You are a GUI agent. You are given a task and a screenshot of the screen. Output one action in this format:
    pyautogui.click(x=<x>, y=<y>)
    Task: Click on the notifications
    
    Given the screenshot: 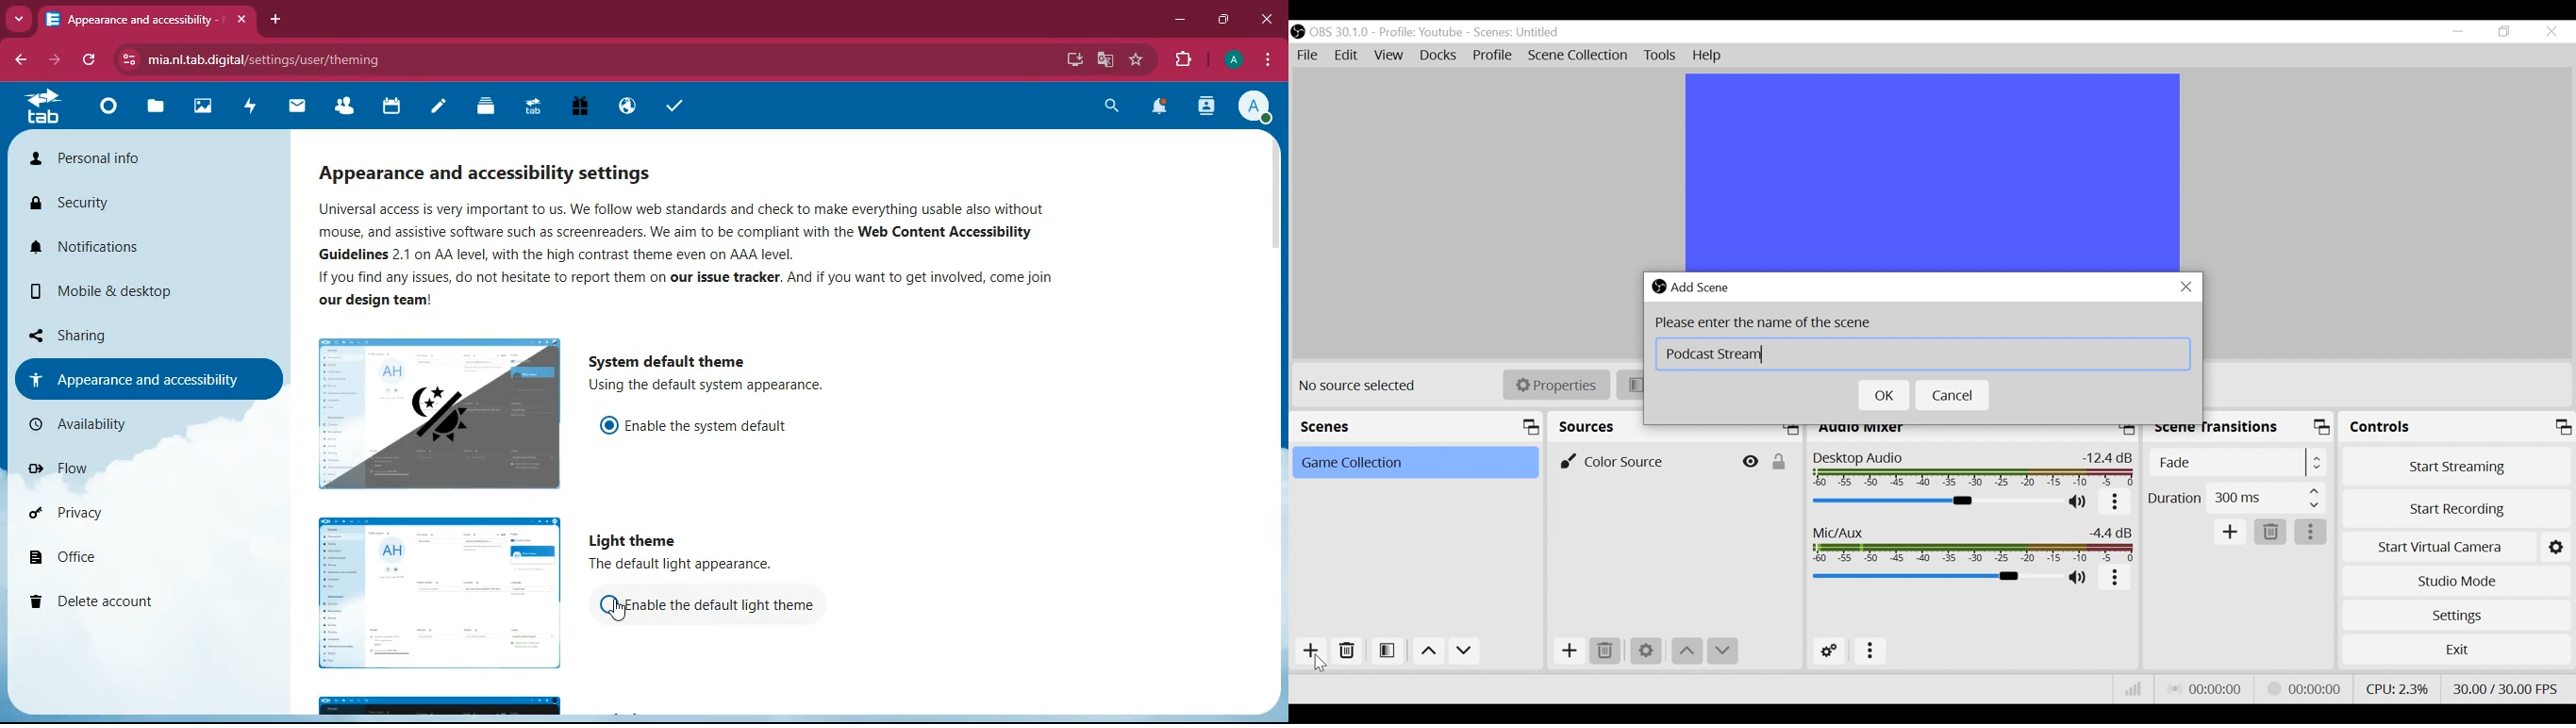 What is the action you would take?
    pyautogui.click(x=146, y=254)
    